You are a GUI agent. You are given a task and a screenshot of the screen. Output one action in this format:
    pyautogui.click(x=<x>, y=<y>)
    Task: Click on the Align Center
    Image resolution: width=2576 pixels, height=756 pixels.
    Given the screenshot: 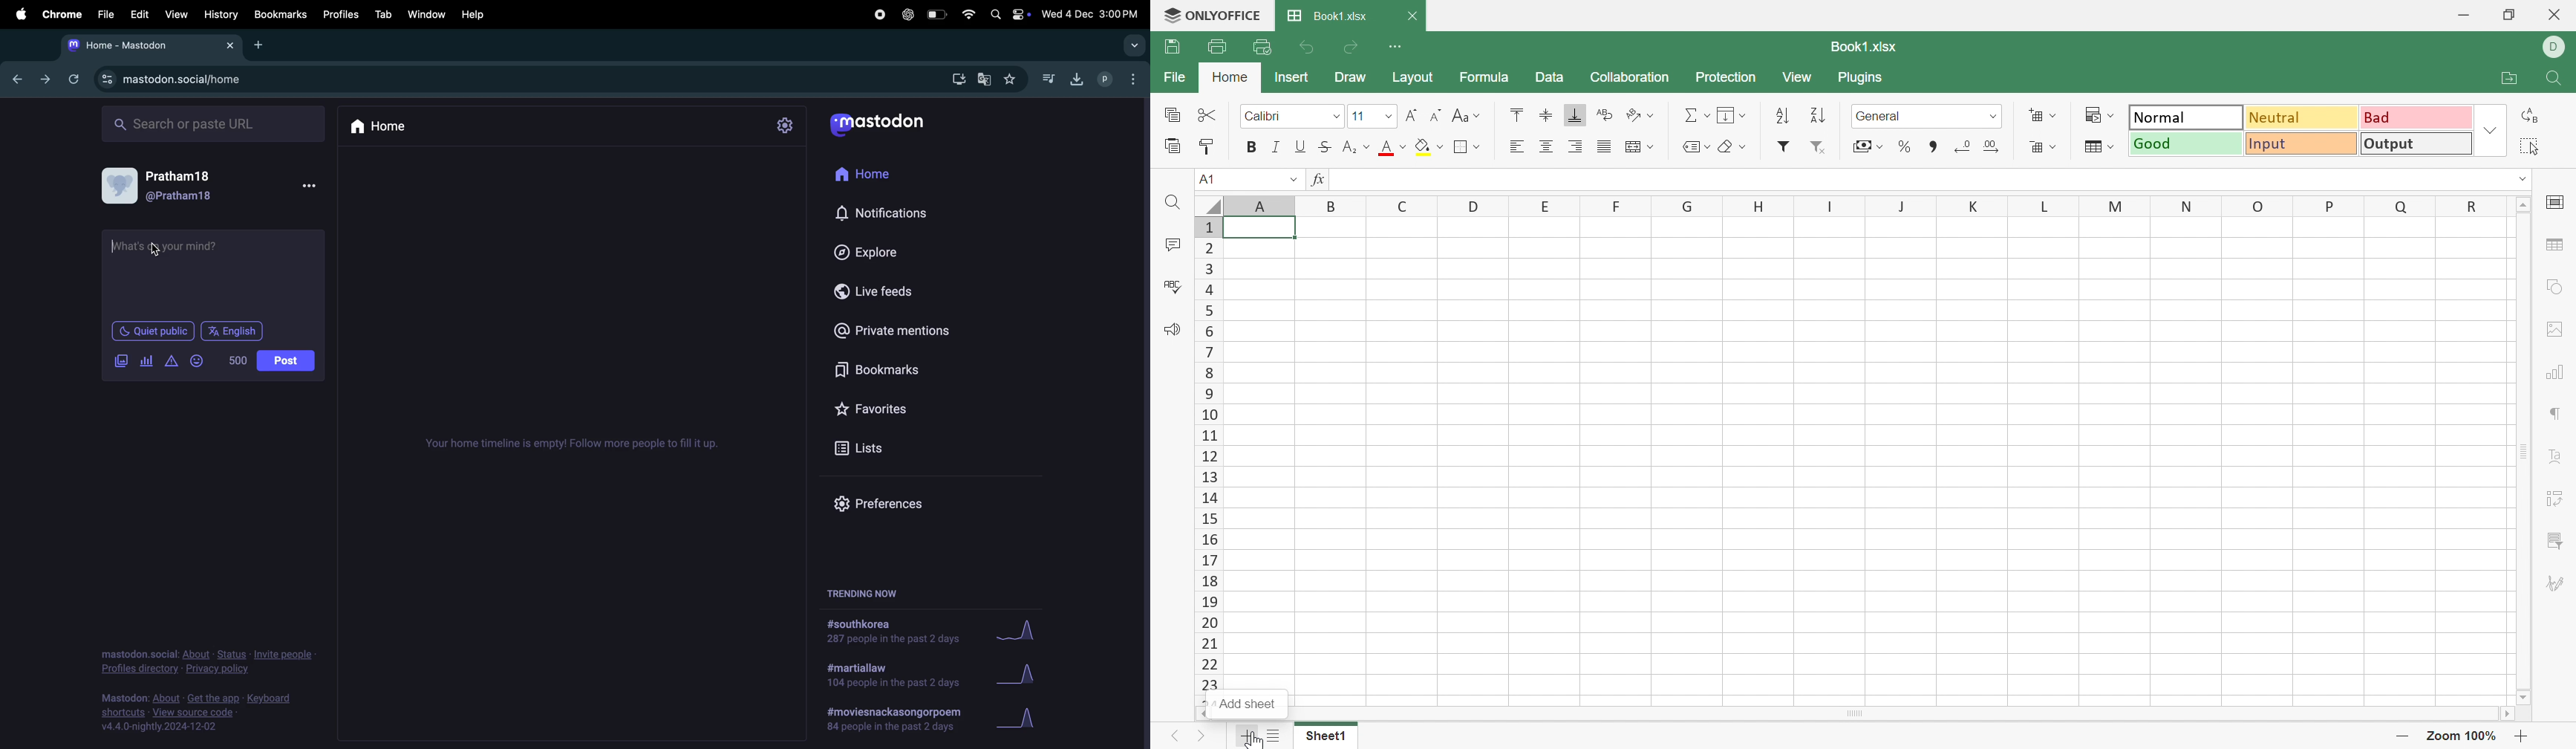 What is the action you would take?
    pyautogui.click(x=1547, y=146)
    